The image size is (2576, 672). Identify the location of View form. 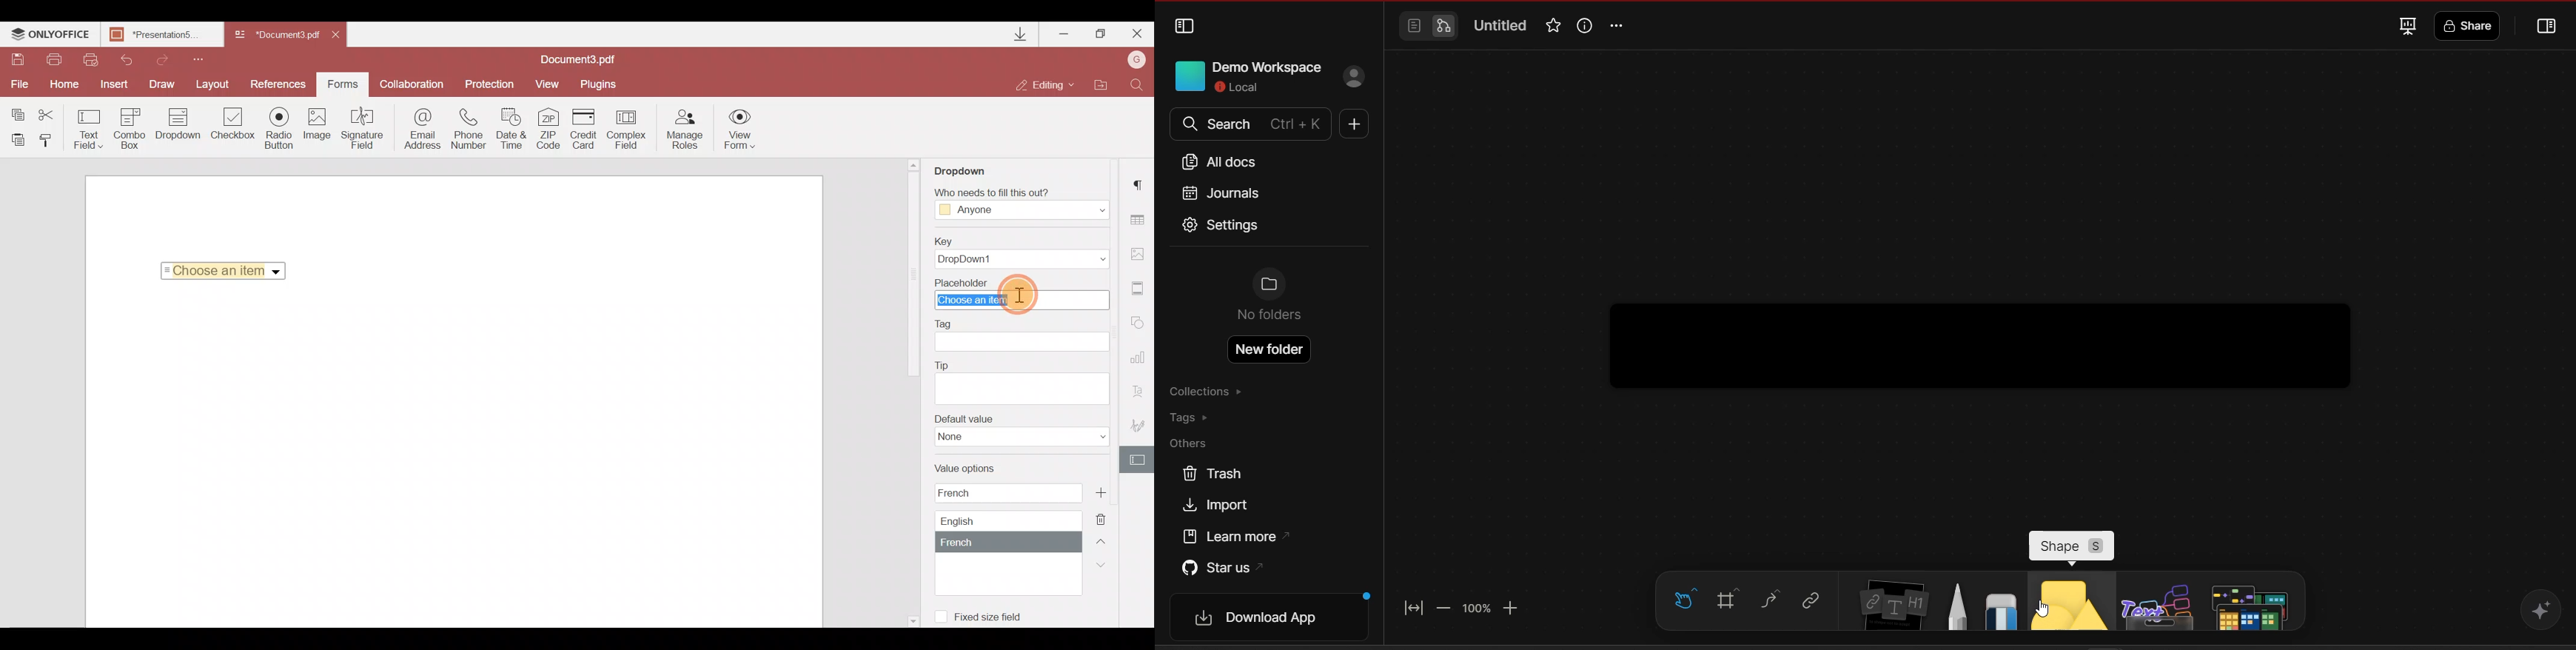
(741, 129).